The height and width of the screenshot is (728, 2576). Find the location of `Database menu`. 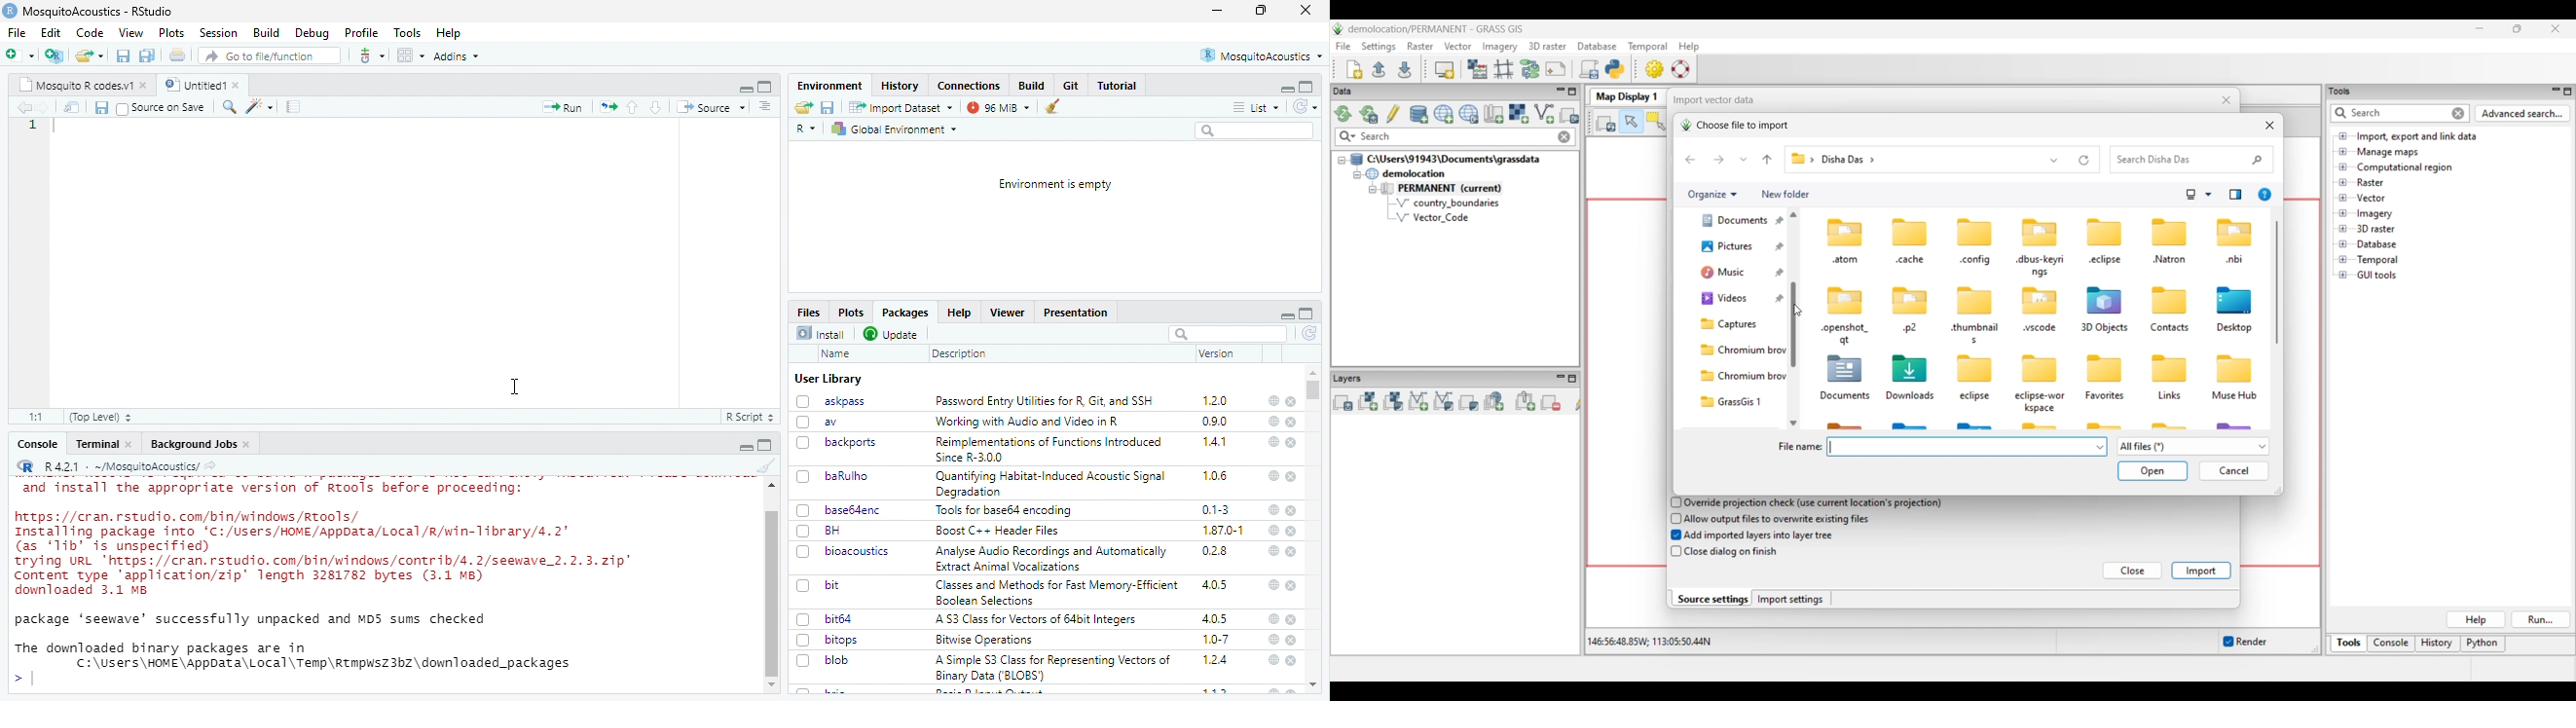

Database menu is located at coordinates (1597, 47).